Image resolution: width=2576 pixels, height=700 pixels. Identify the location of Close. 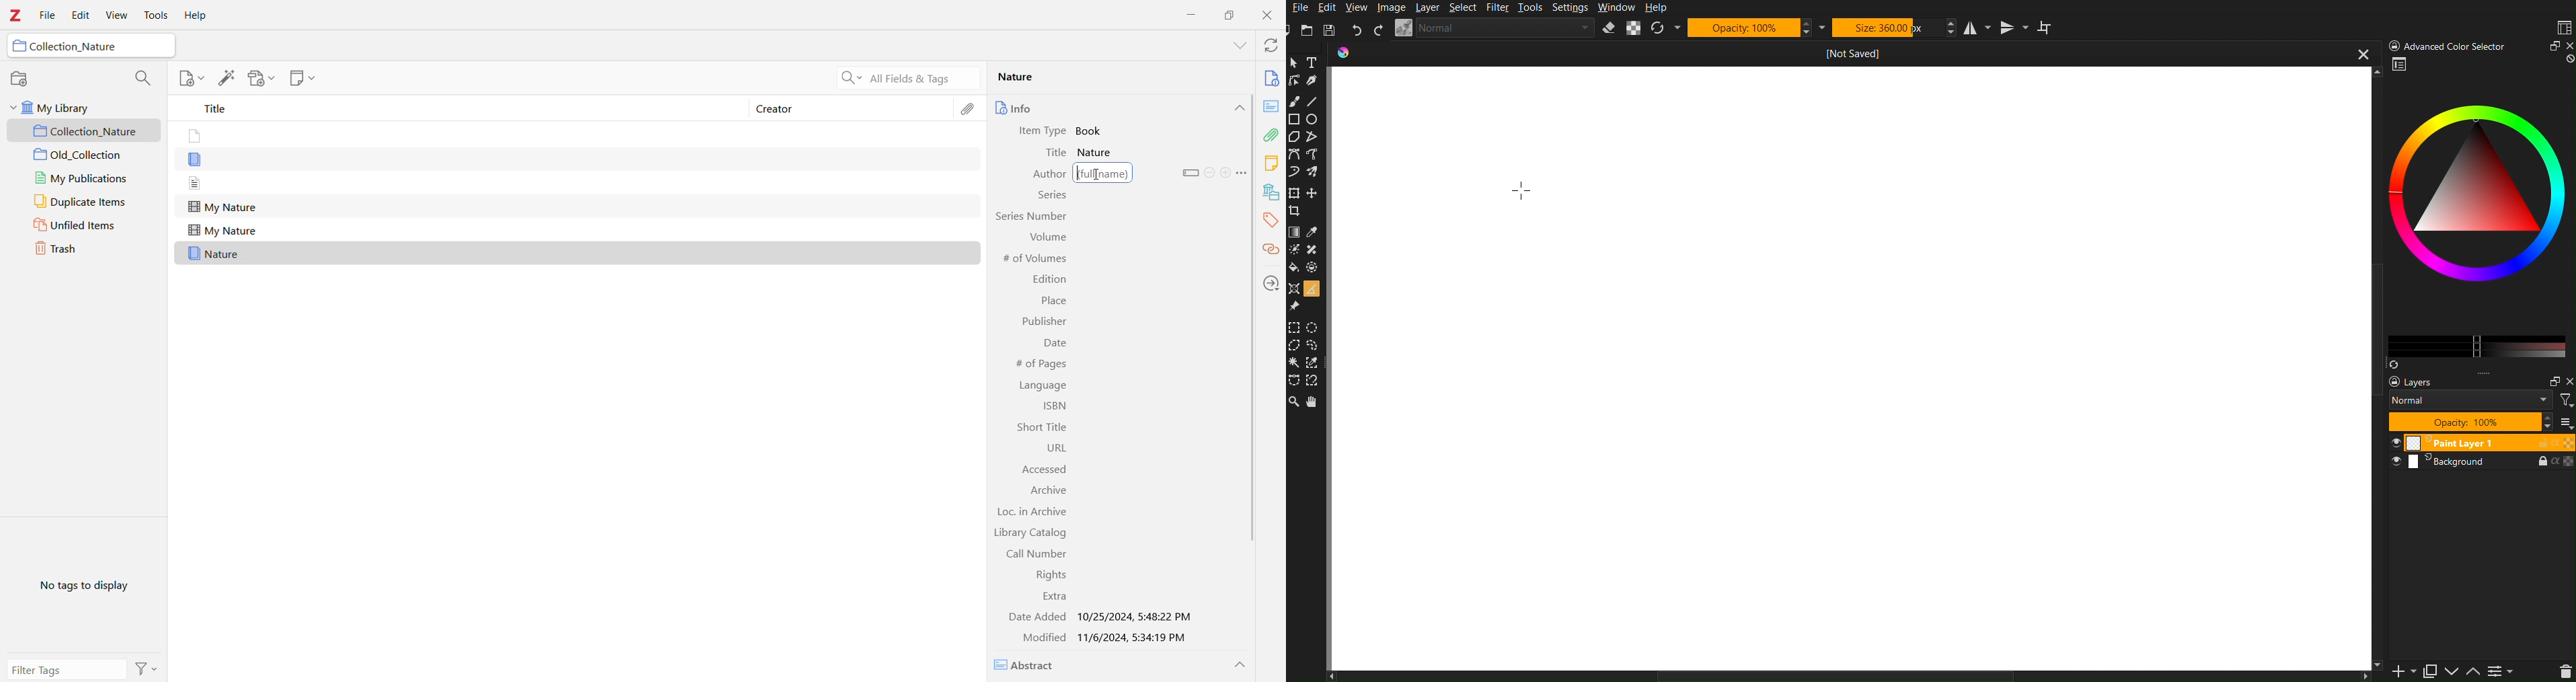
(1270, 17).